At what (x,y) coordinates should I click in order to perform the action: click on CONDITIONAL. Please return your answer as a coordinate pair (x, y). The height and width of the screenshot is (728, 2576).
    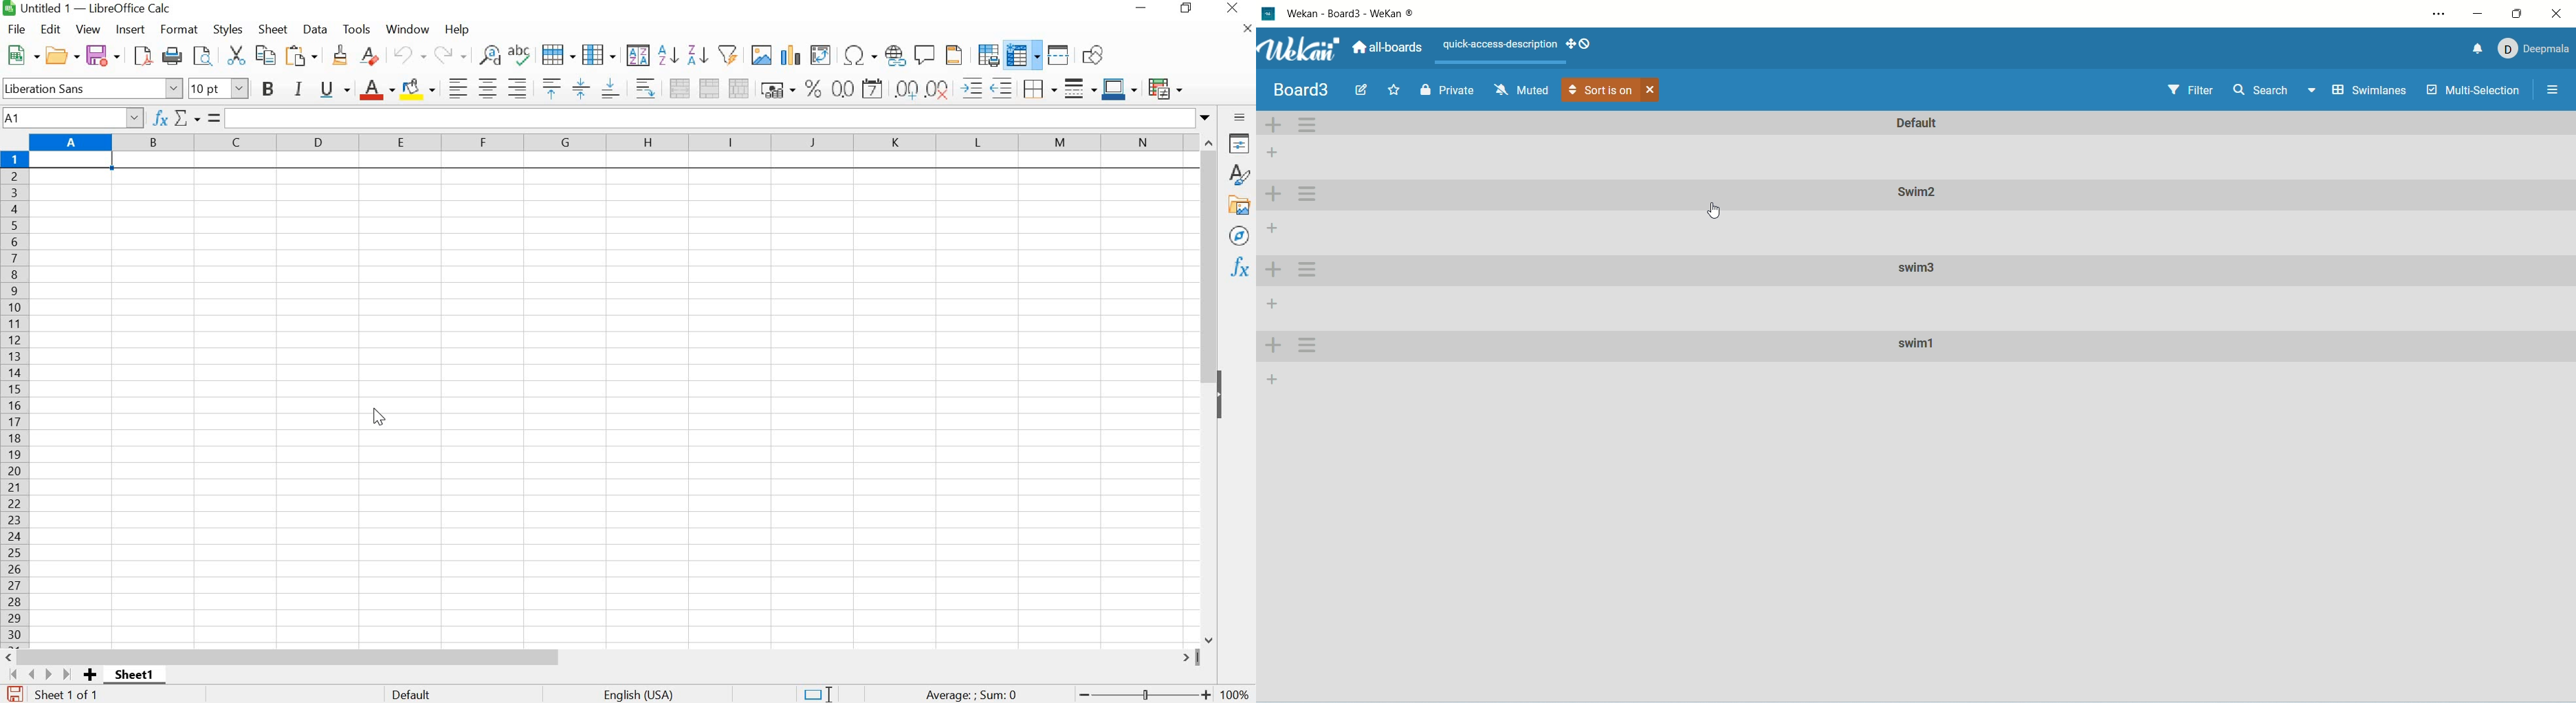
    Looking at the image, I should click on (1168, 86).